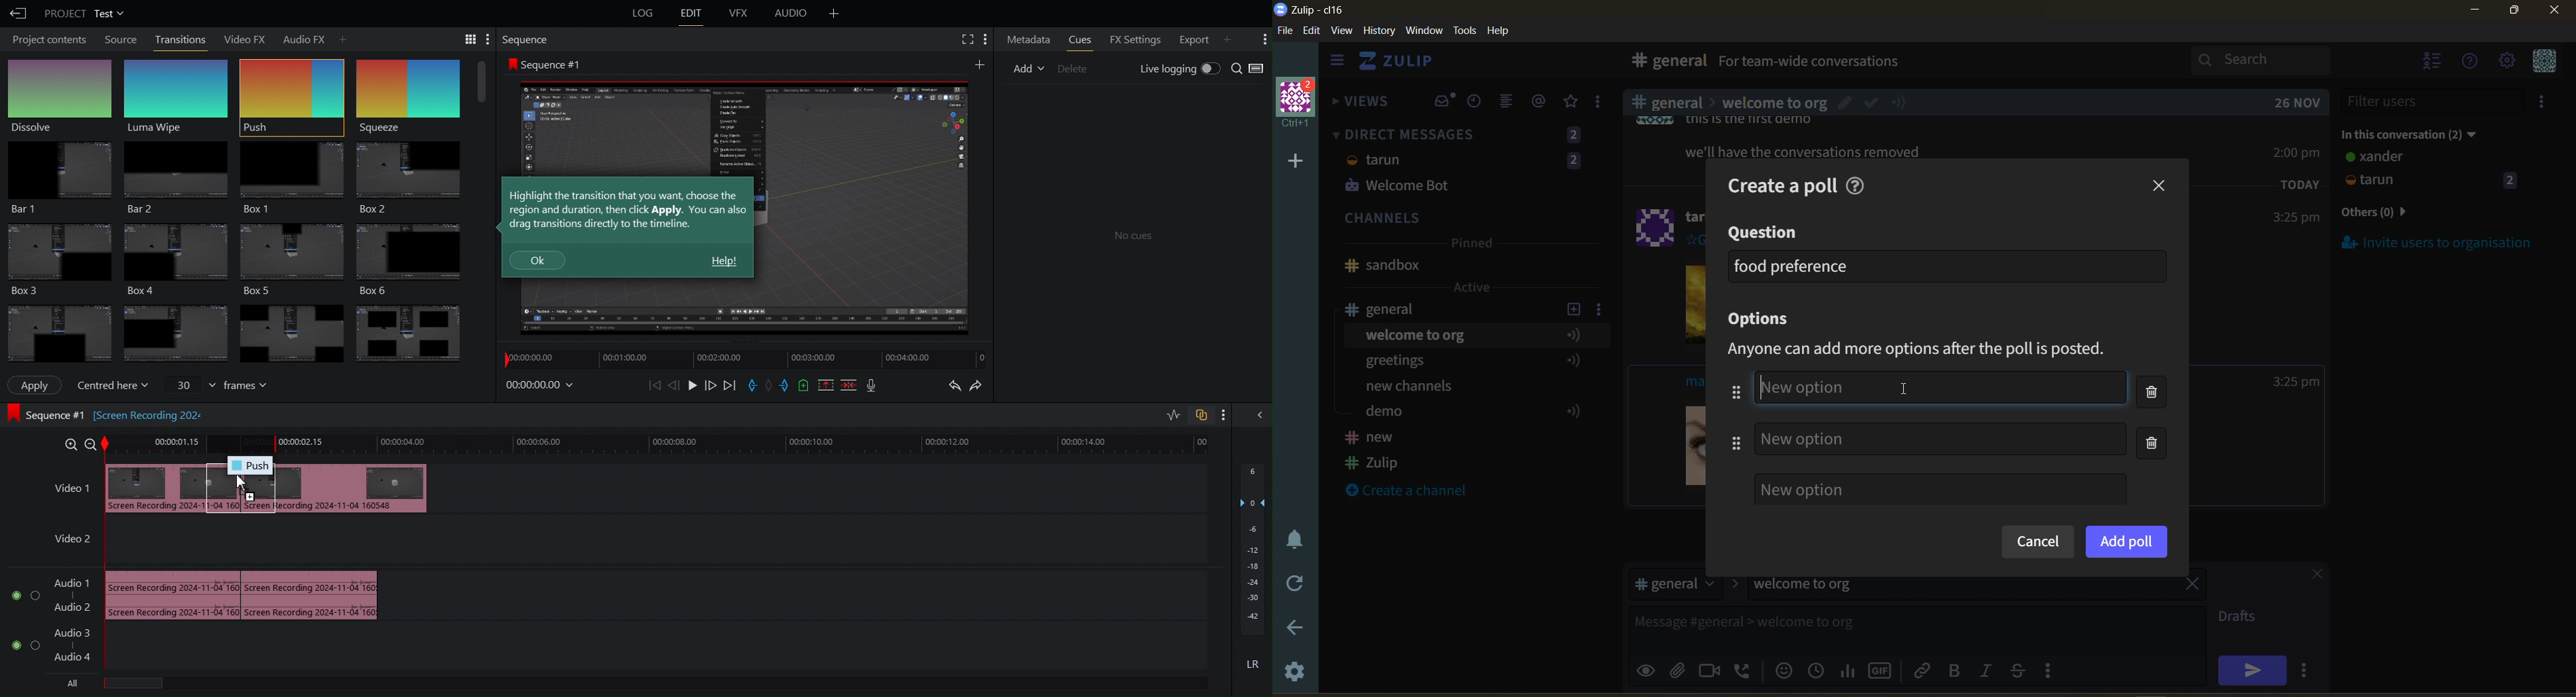 Image resolution: width=2576 pixels, height=700 pixels. Describe the element at coordinates (1291, 537) in the screenshot. I see `enable do not disturb` at that location.